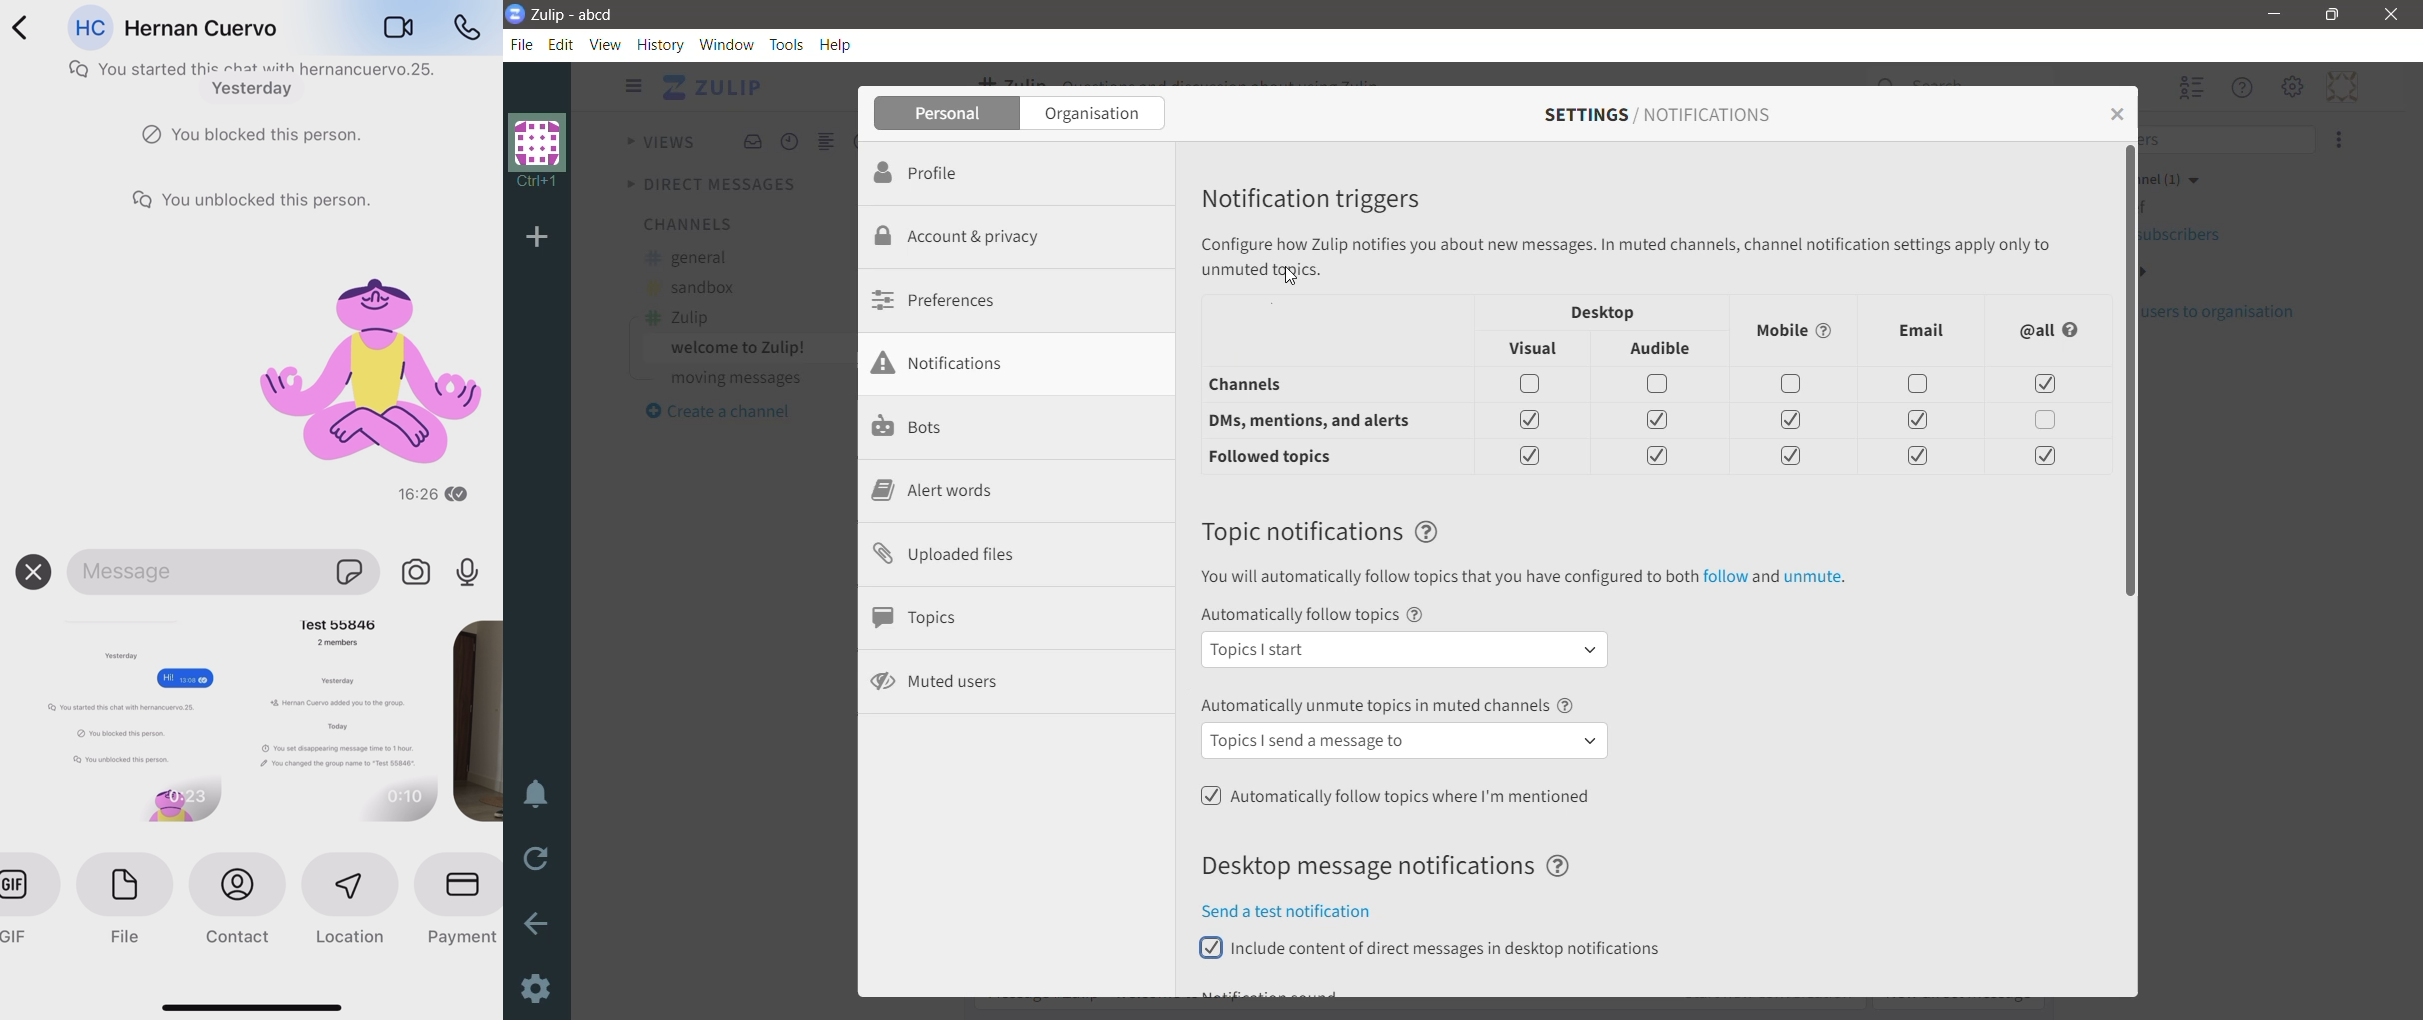 Image resolution: width=2436 pixels, height=1036 pixels. Describe the element at coordinates (1538, 351) in the screenshot. I see `visual` at that location.